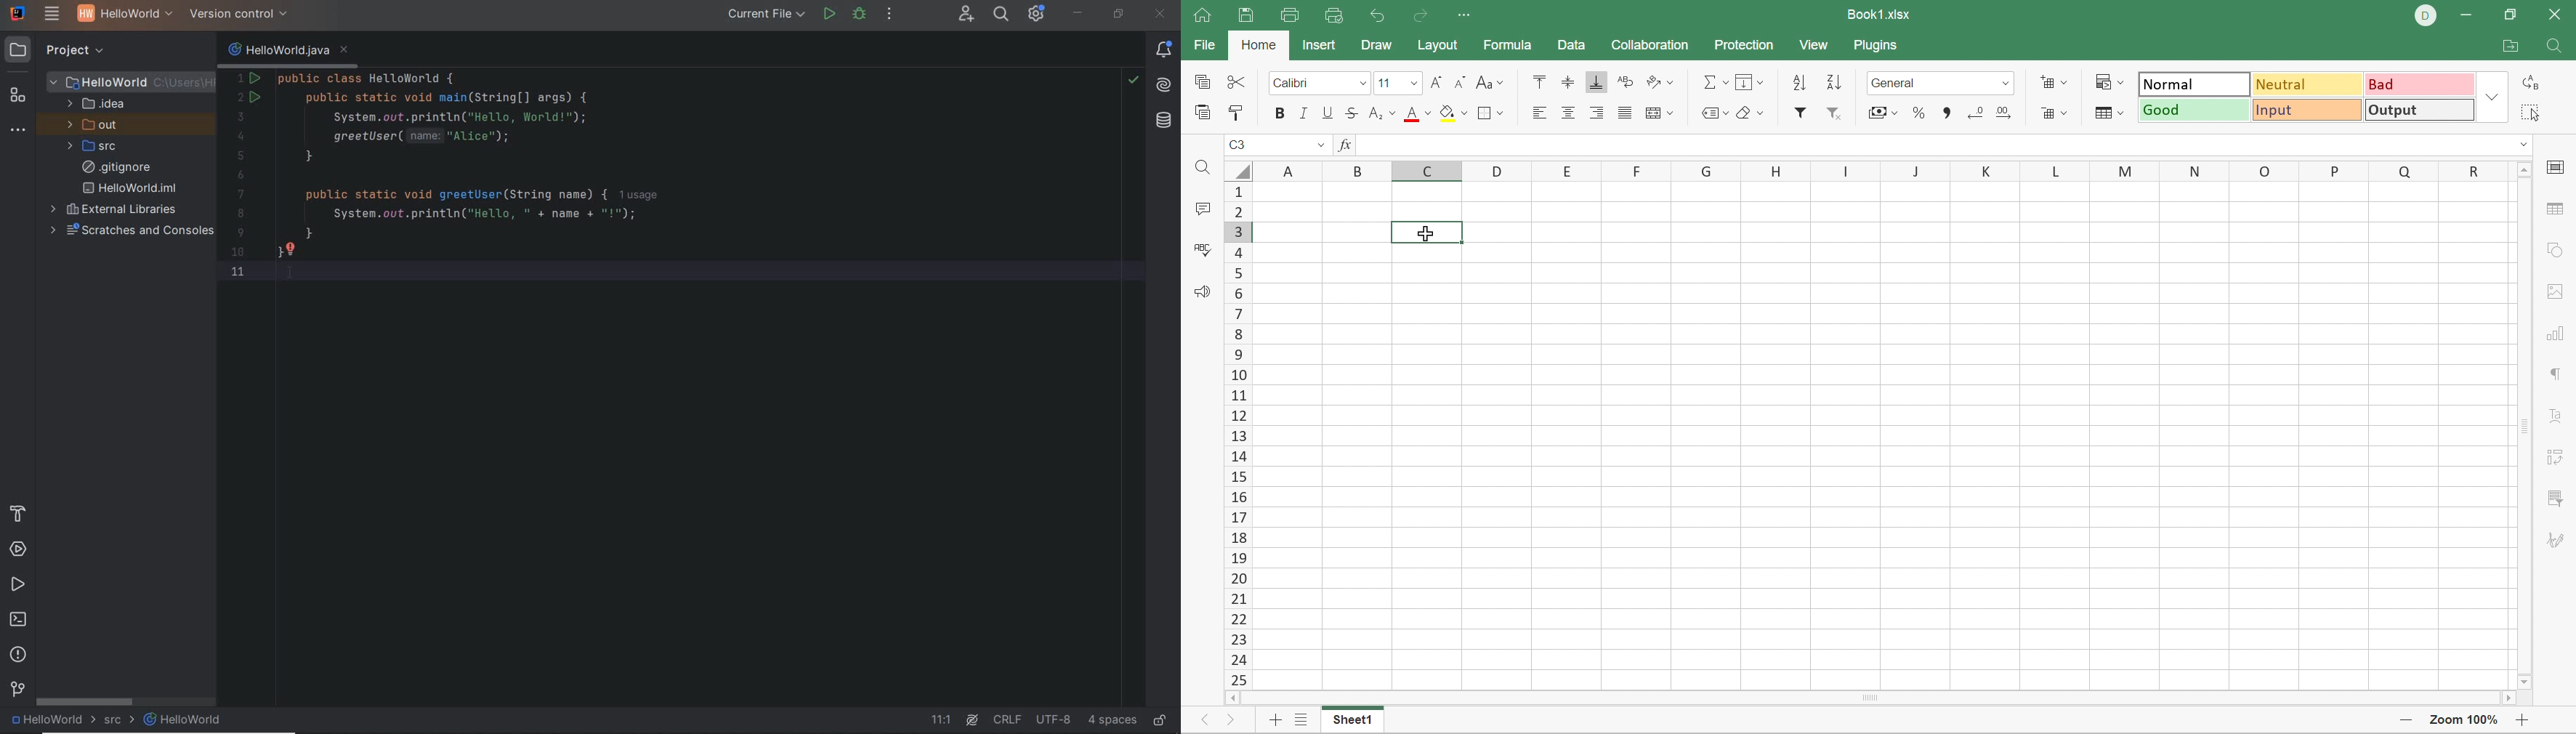  Describe the element at coordinates (1280, 113) in the screenshot. I see `Bold` at that location.